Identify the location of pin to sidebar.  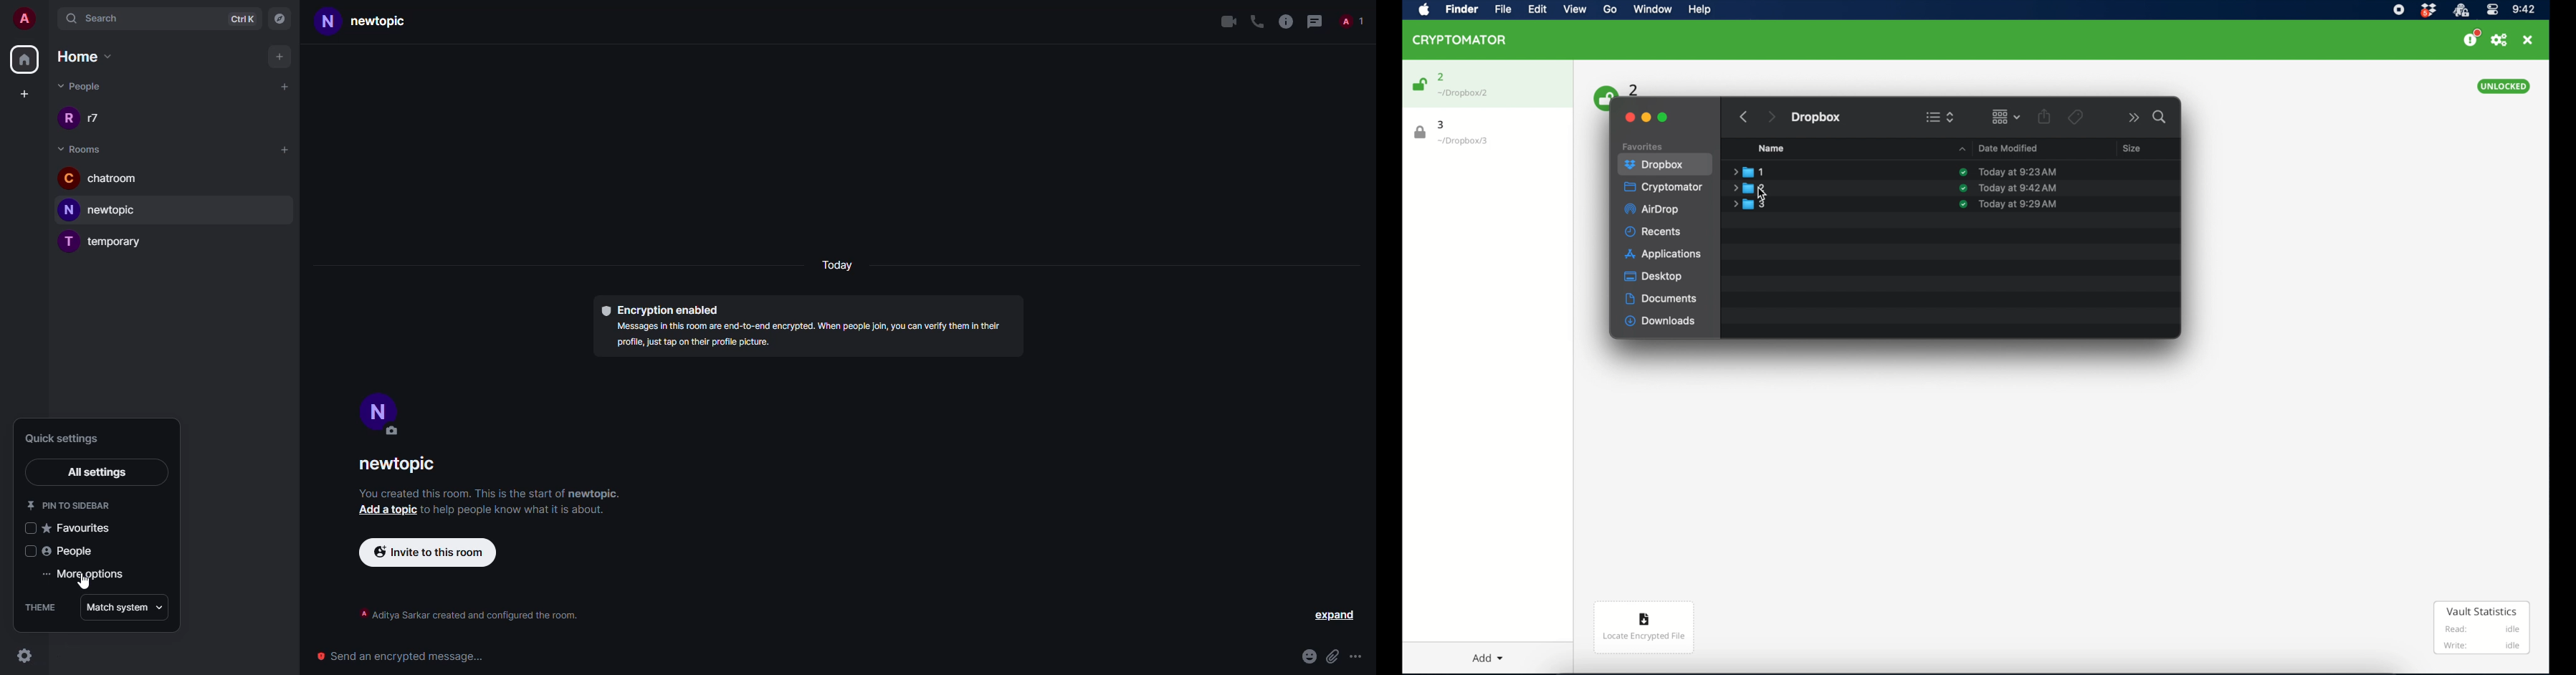
(74, 505).